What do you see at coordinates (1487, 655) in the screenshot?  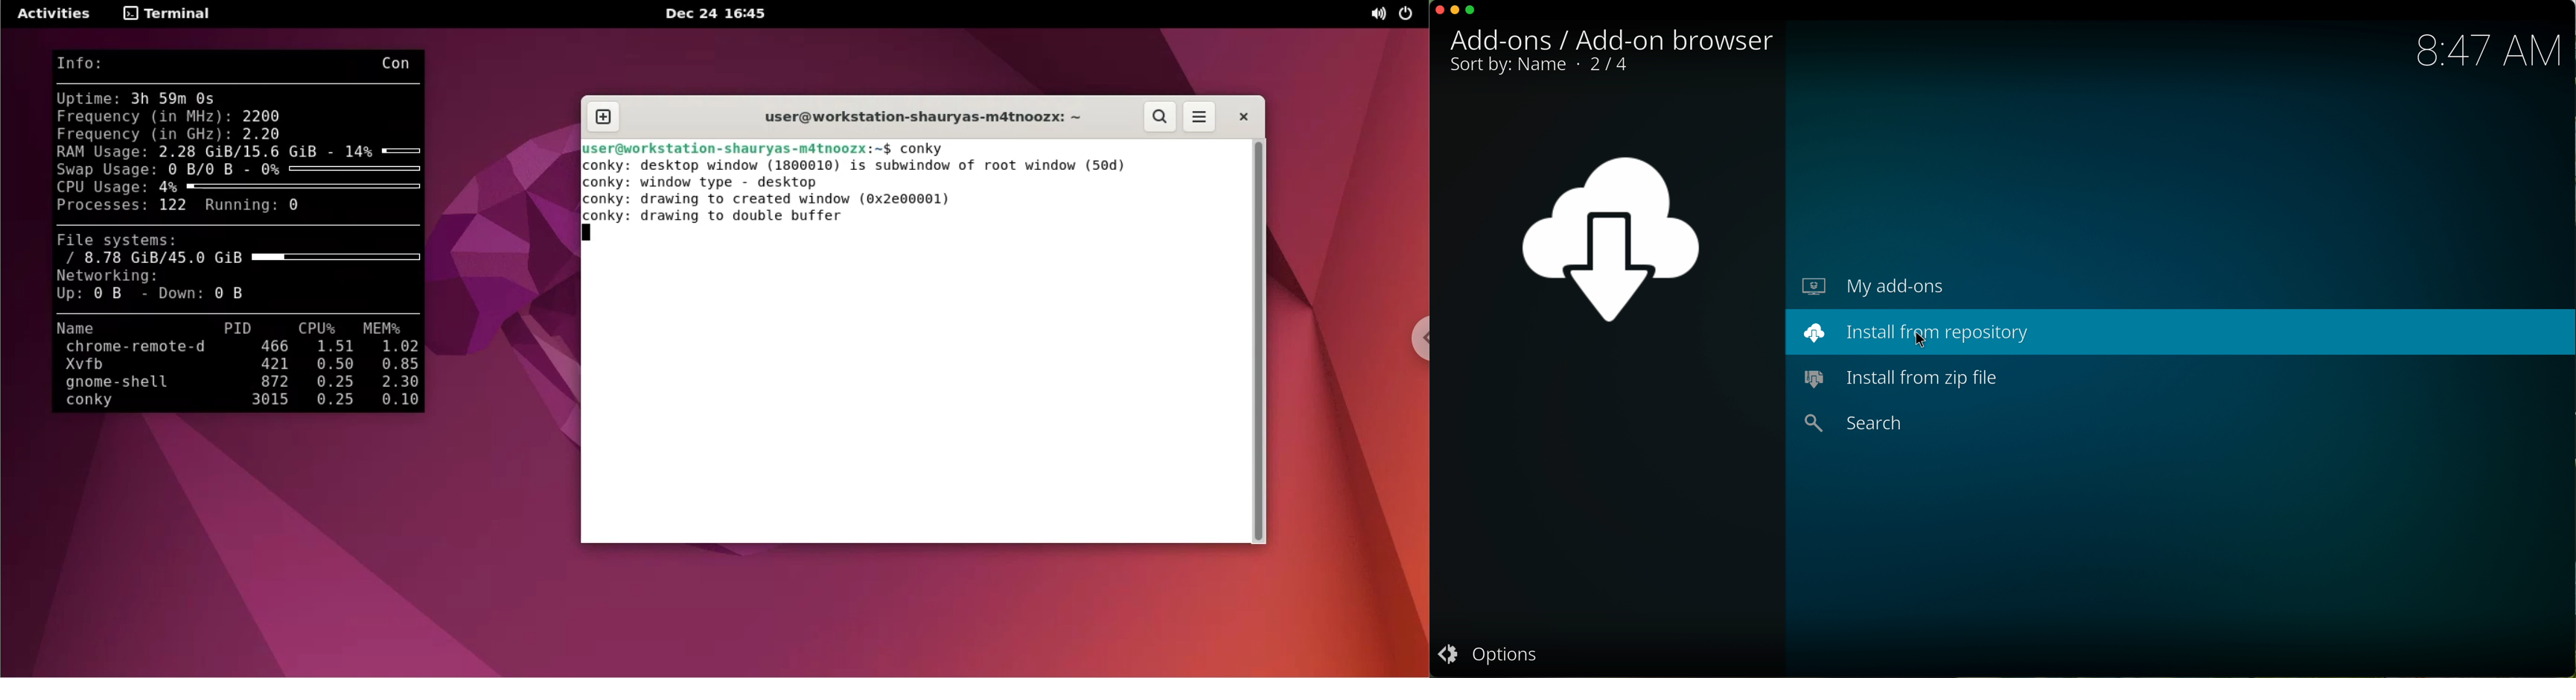 I see `options` at bounding box center [1487, 655].